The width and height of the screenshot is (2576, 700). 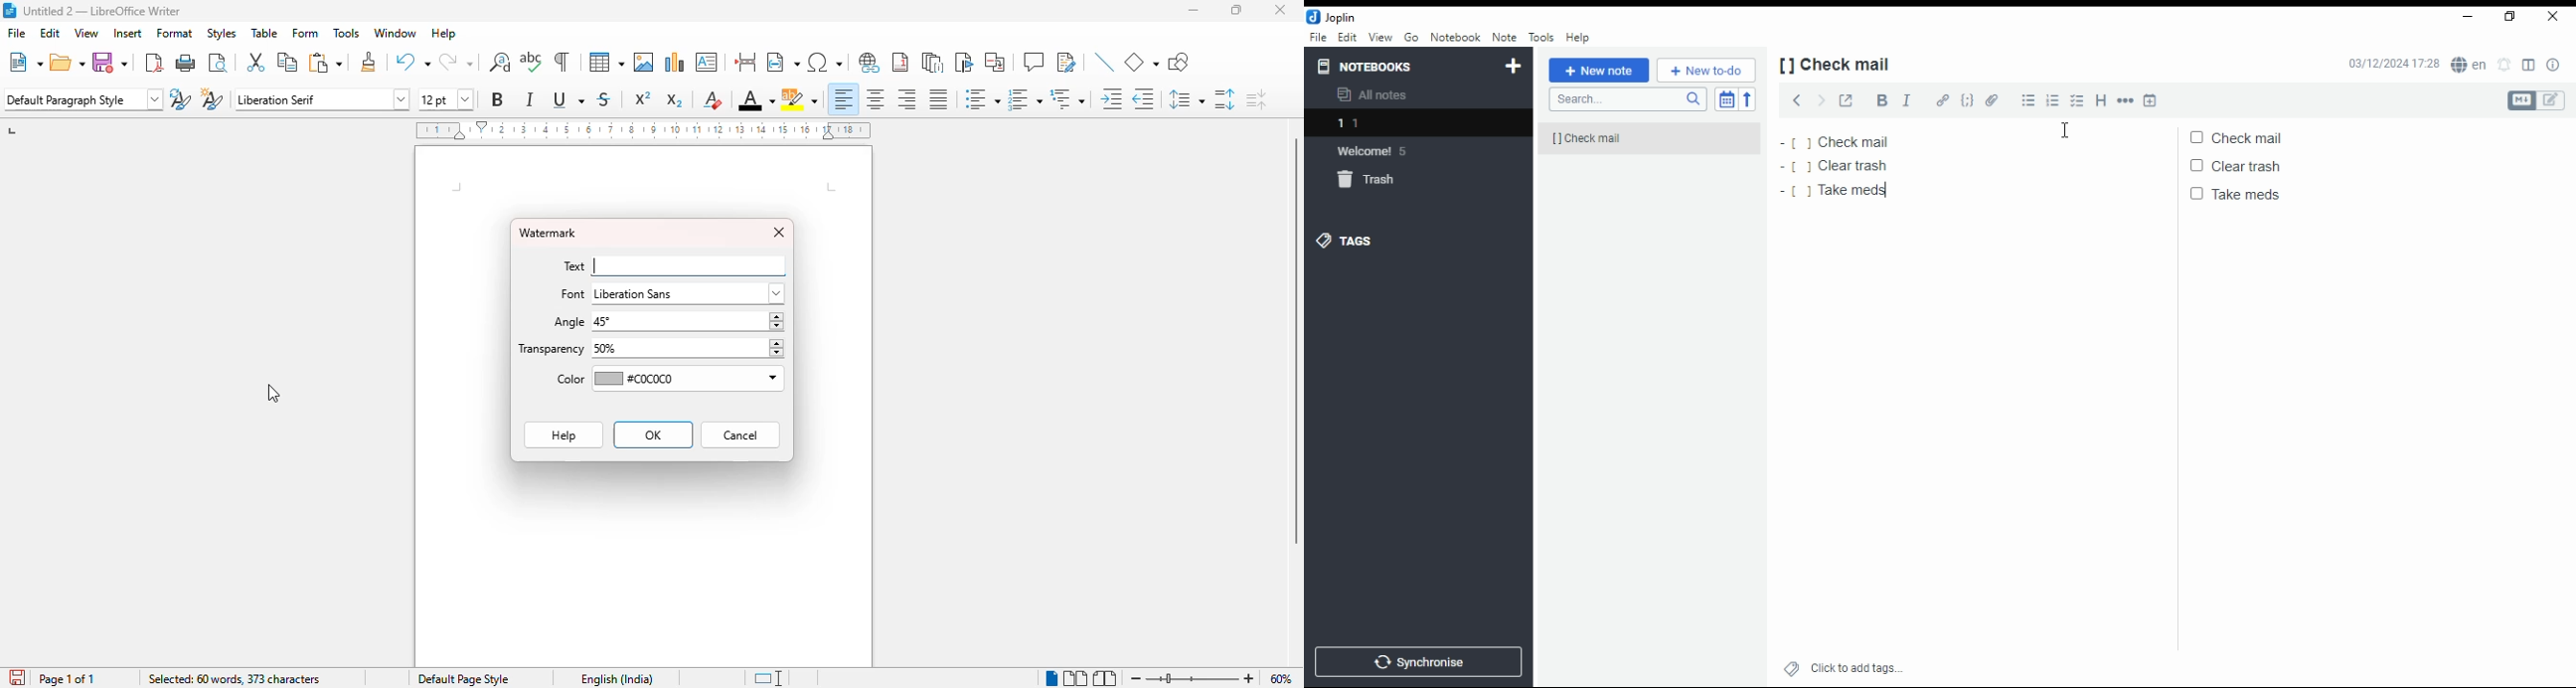 What do you see at coordinates (2393, 64) in the screenshot?
I see `03/12/2024 17:27` at bounding box center [2393, 64].